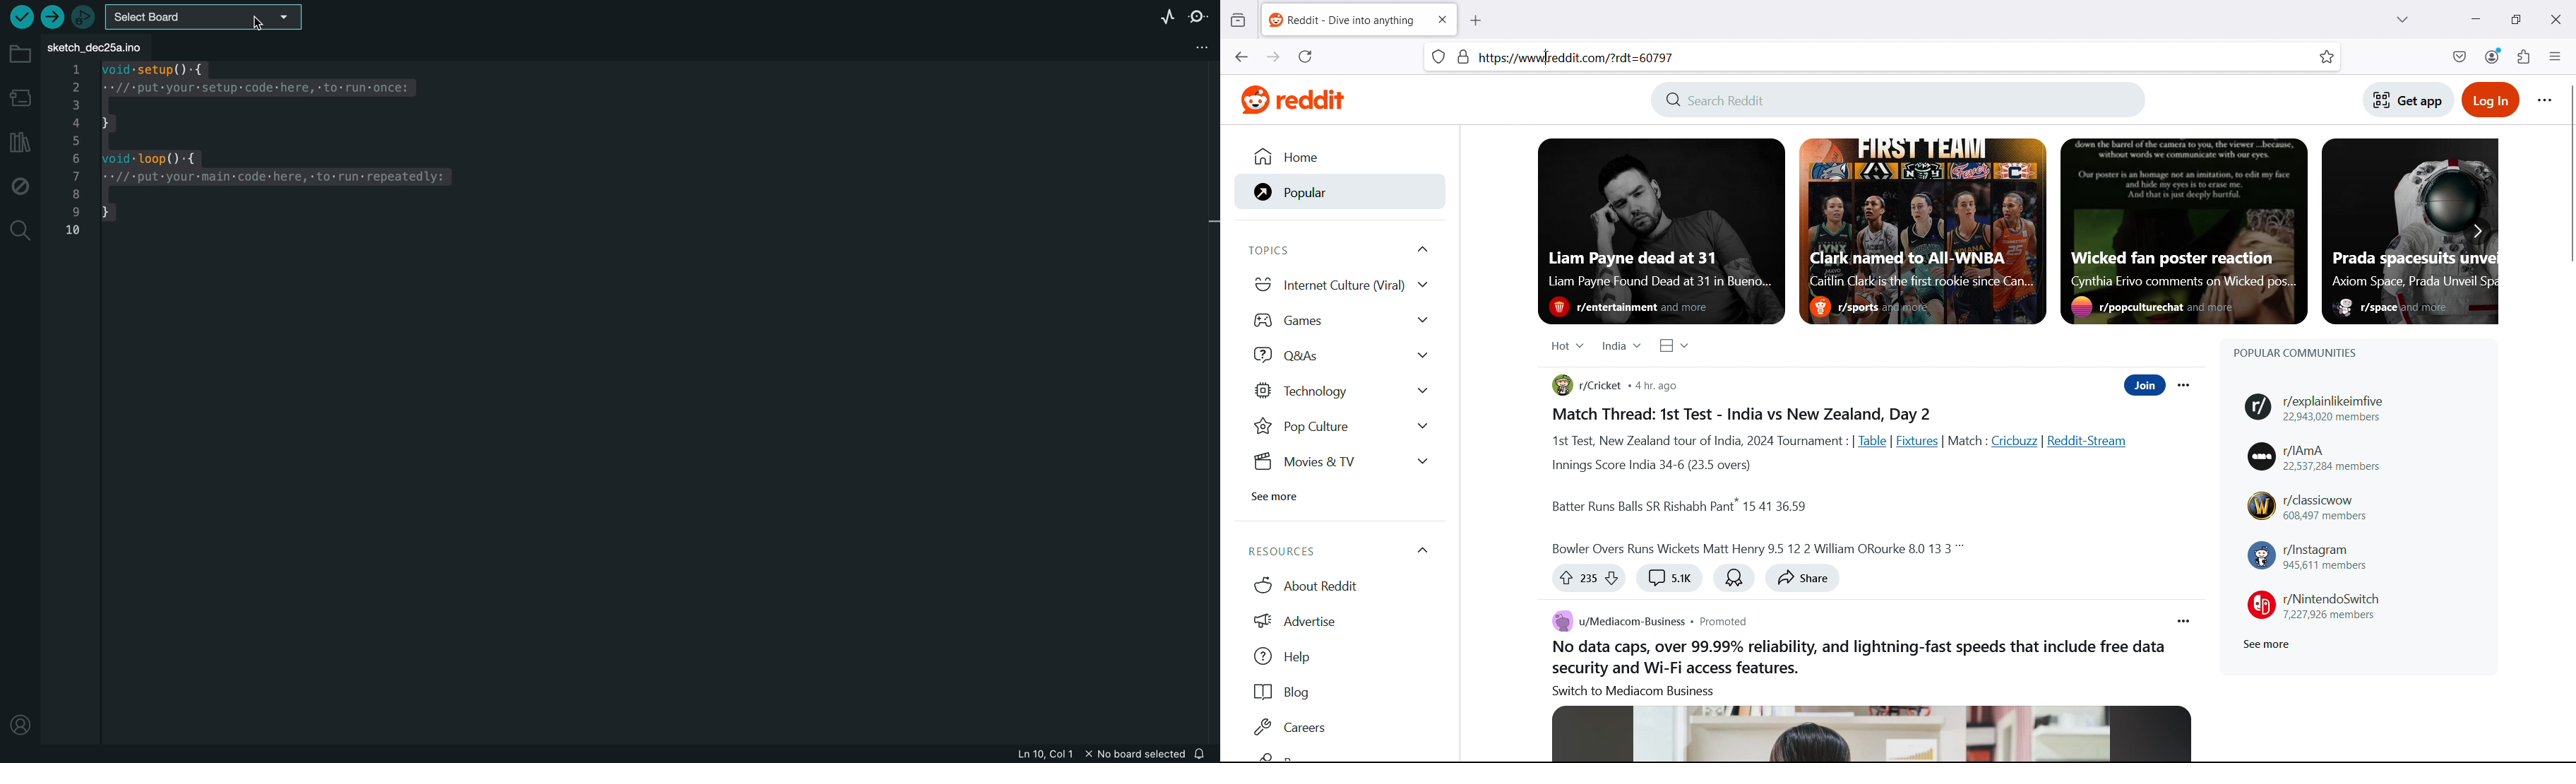  I want to click on u/mediacom-business community, so click(1614, 622).